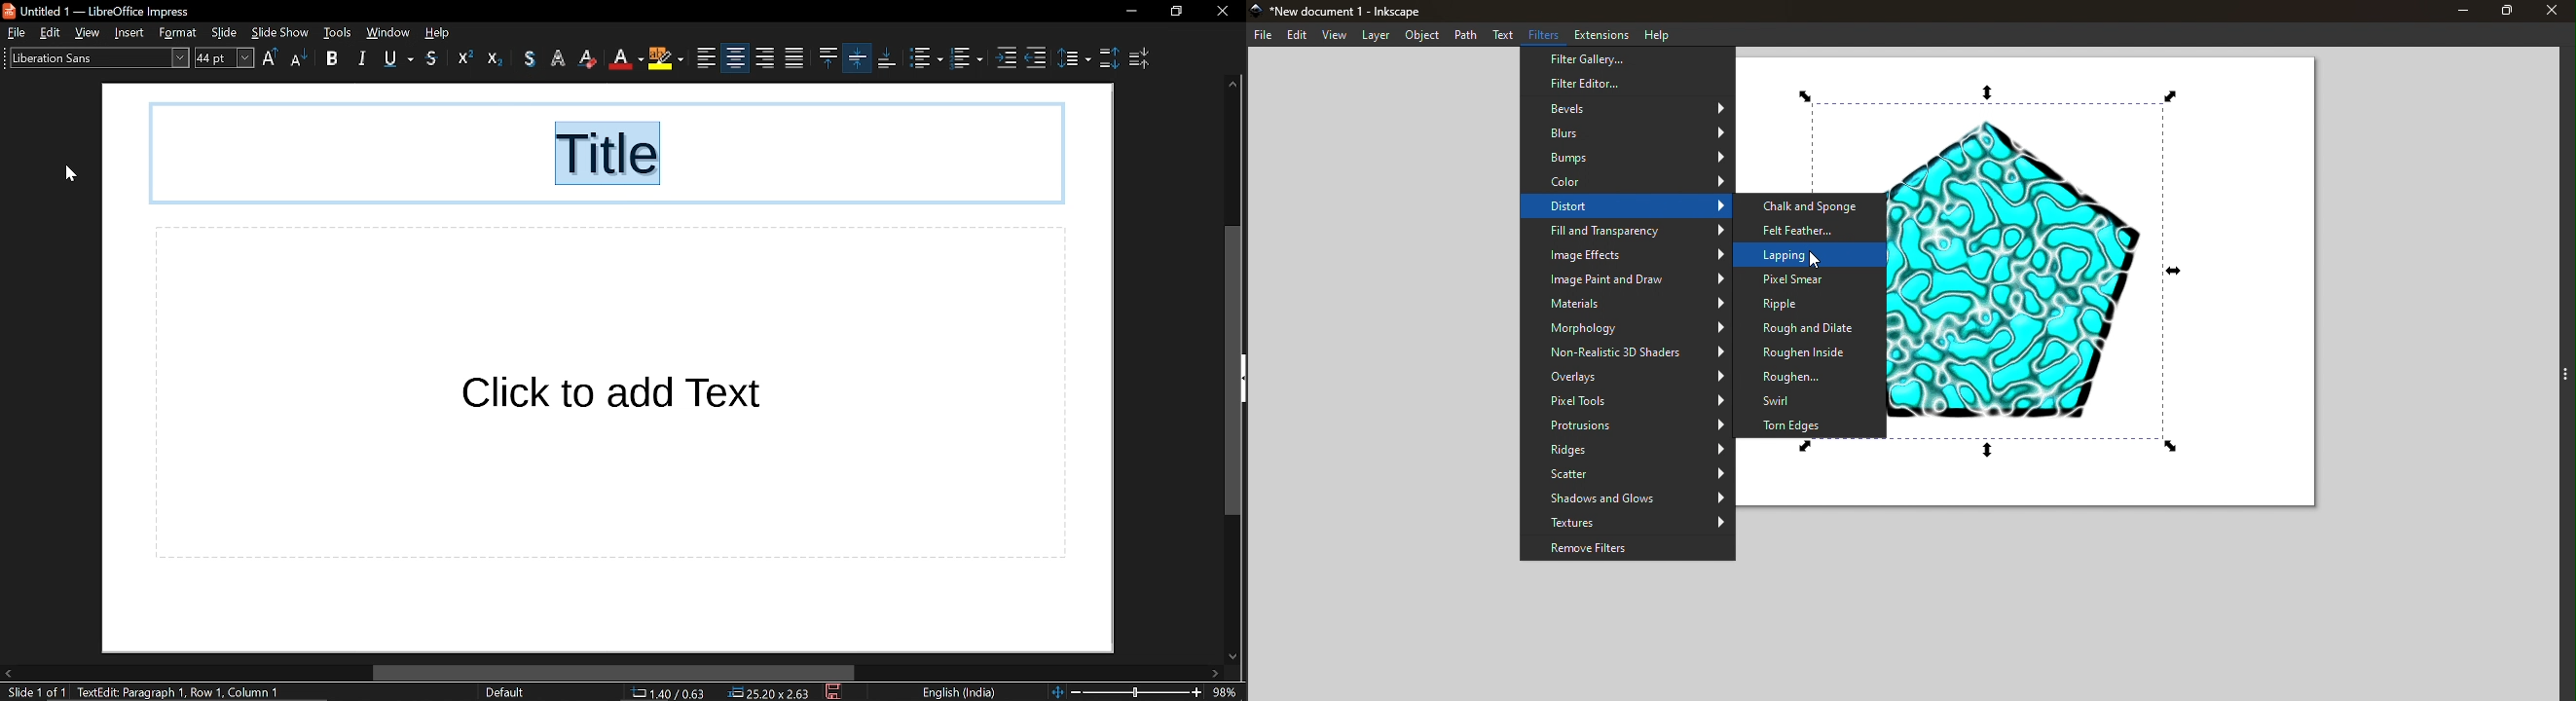 This screenshot has width=2576, height=728. Describe the element at coordinates (1231, 371) in the screenshot. I see `vertical scrollbar` at that location.